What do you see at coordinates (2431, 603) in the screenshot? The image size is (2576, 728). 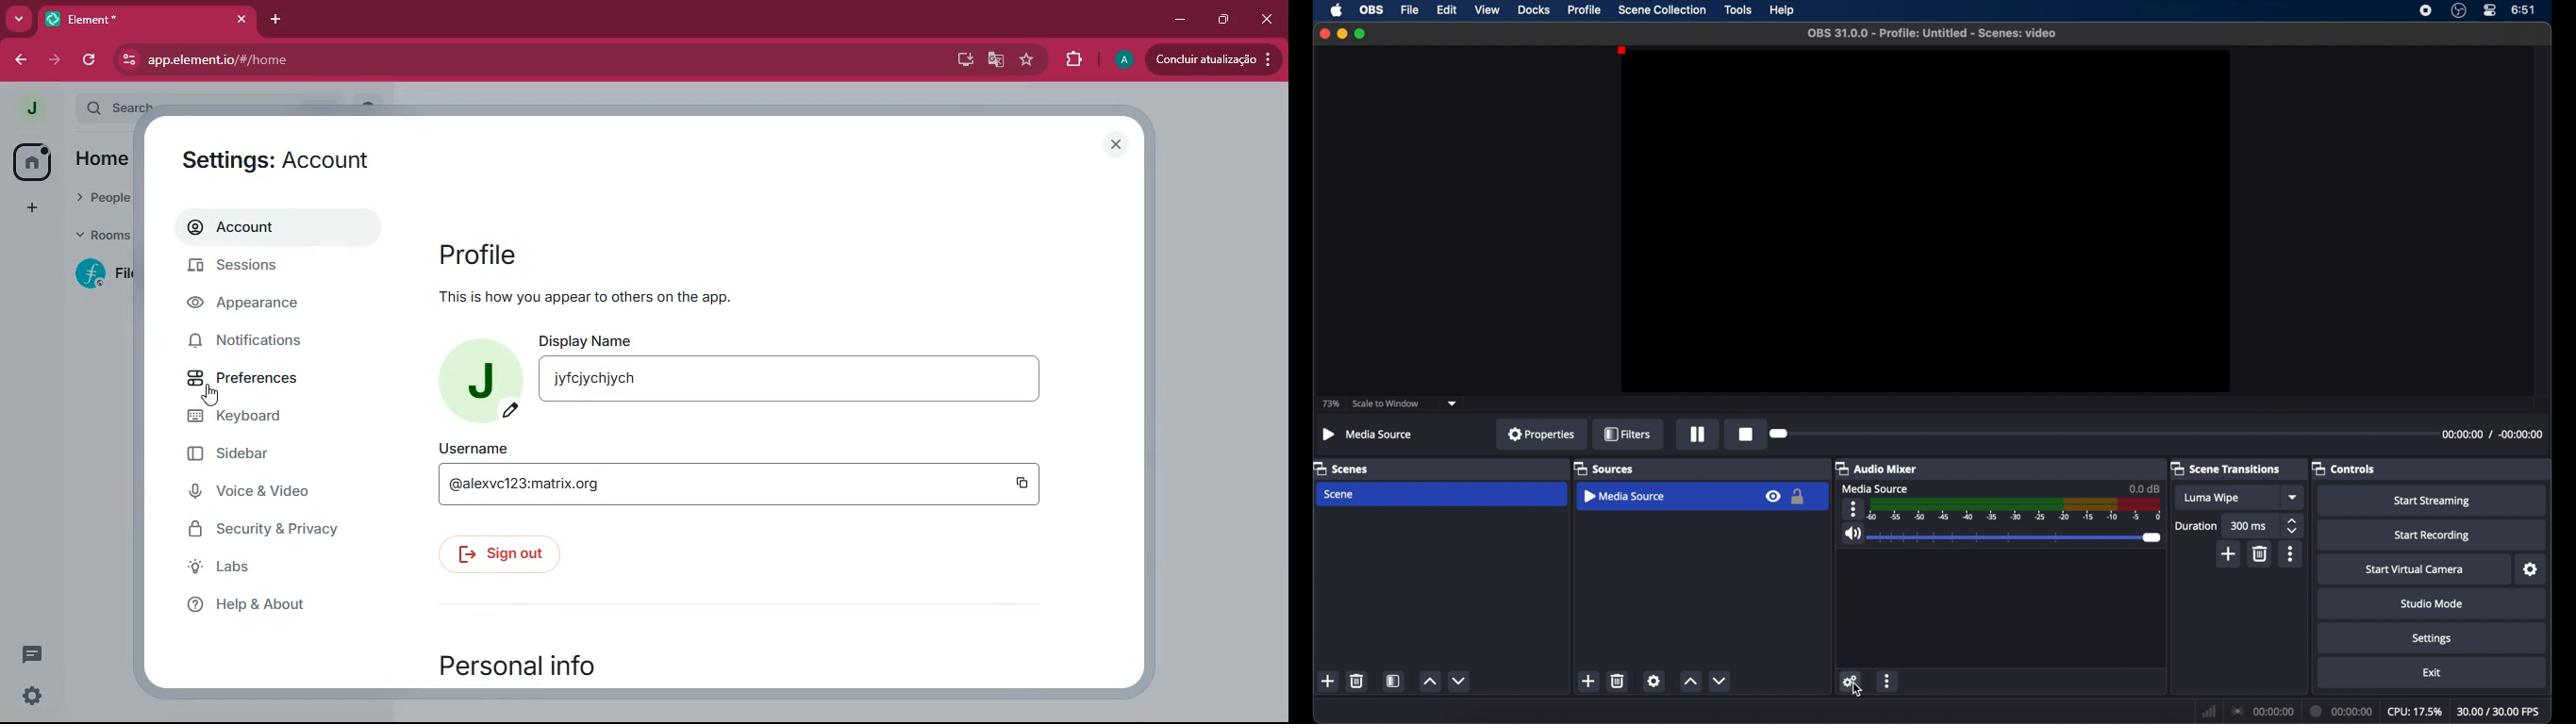 I see `studio mode` at bounding box center [2431, 603].